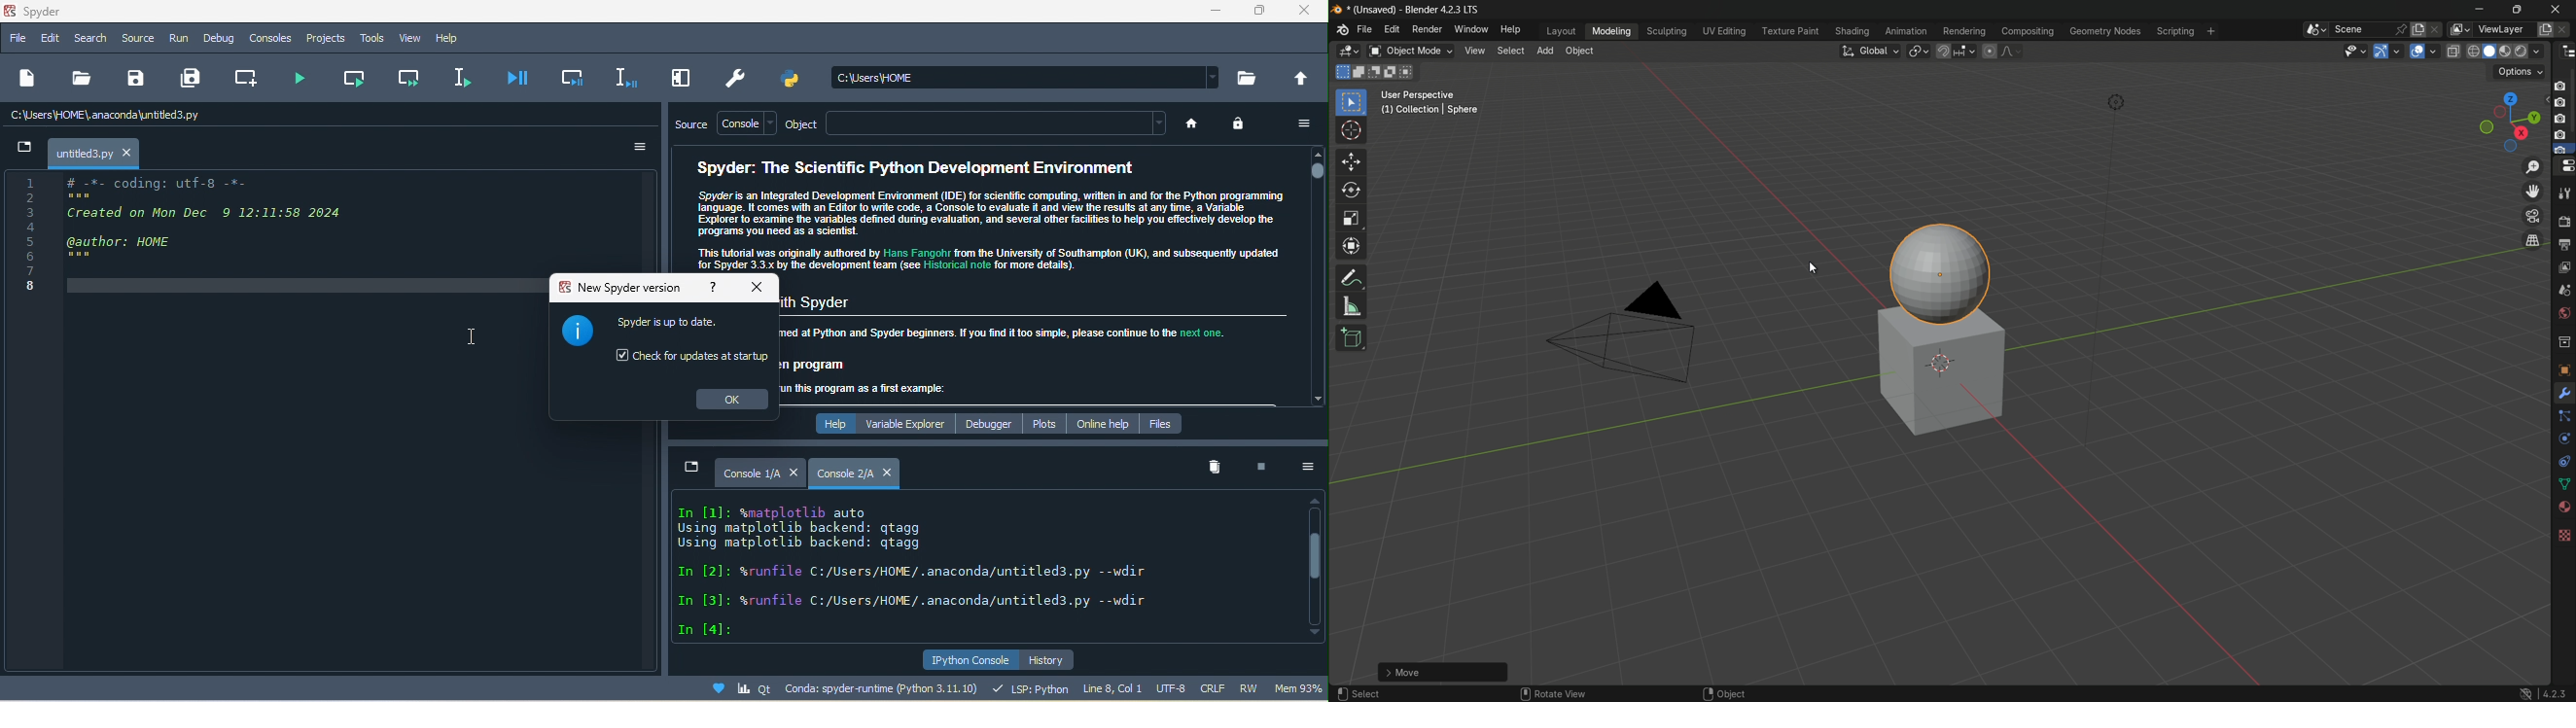 The height and width of the screenshot is (728, 2576). I want to click on ipython console, so click(969, 659).